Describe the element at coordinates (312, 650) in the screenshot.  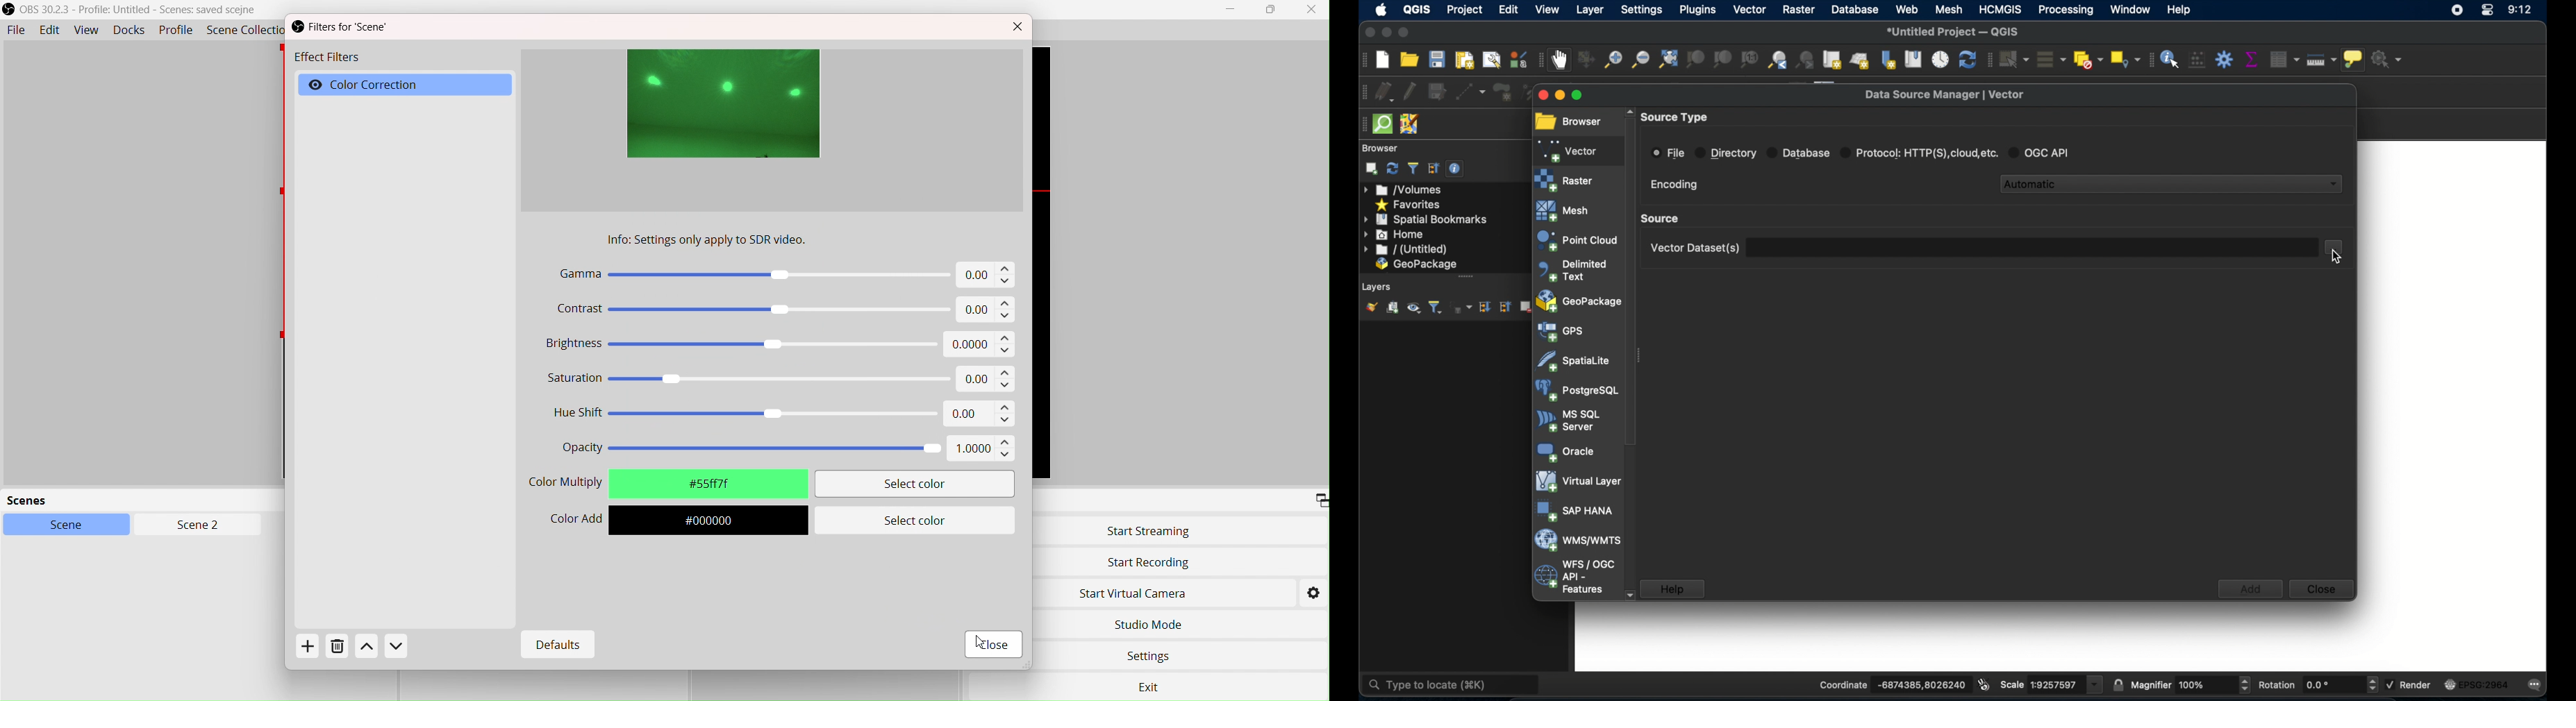
I see `Add` at that location.